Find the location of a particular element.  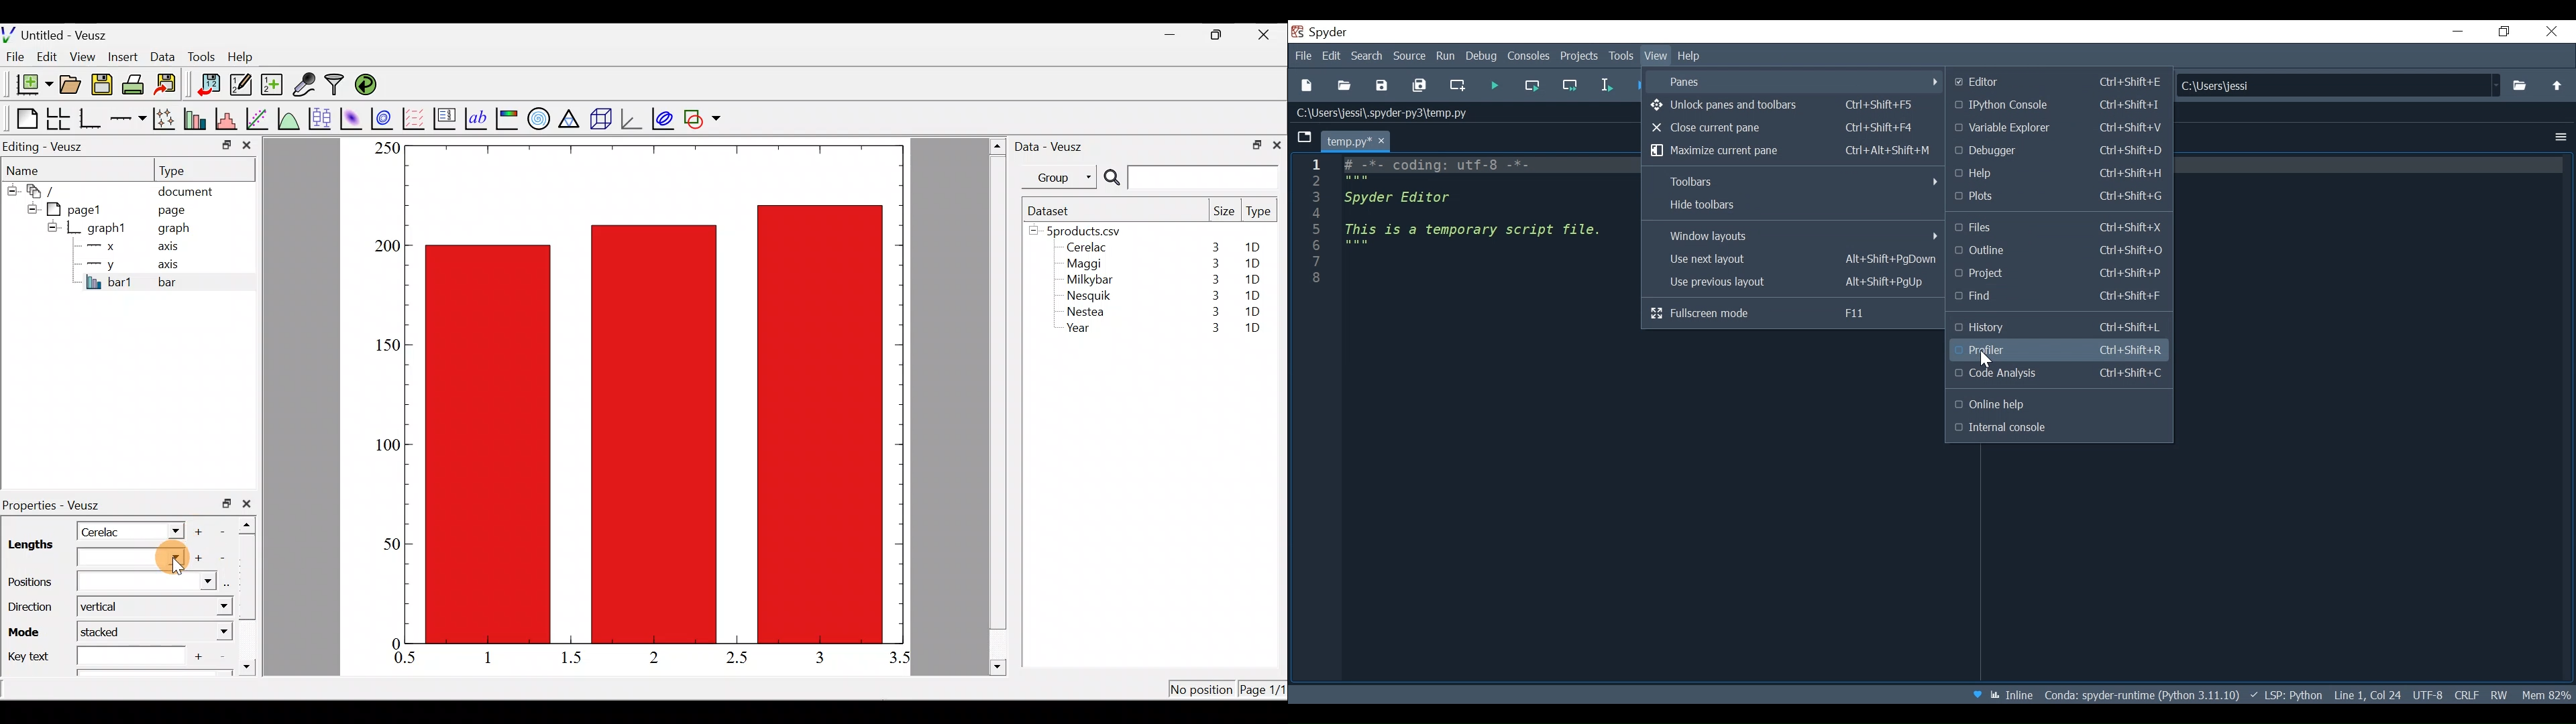

Cursor is located at coordinates (1988, 361).